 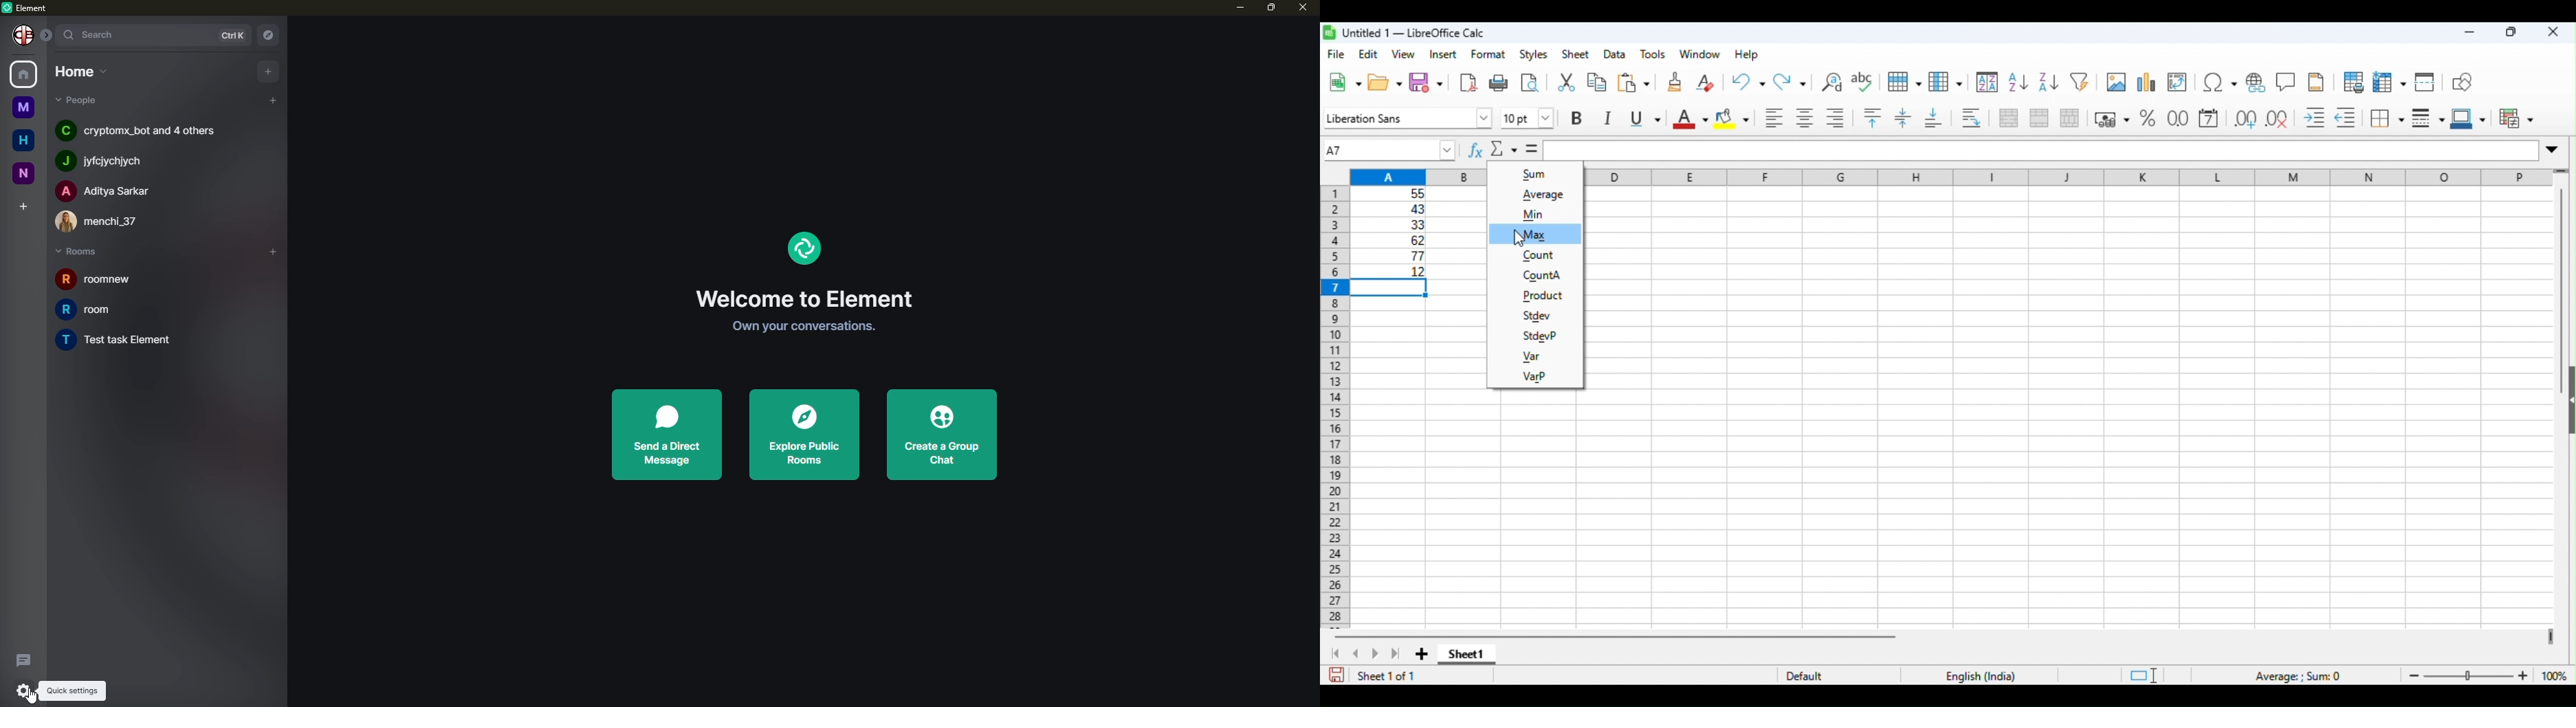 I want to click on sum, so click(x=1539, y=173).